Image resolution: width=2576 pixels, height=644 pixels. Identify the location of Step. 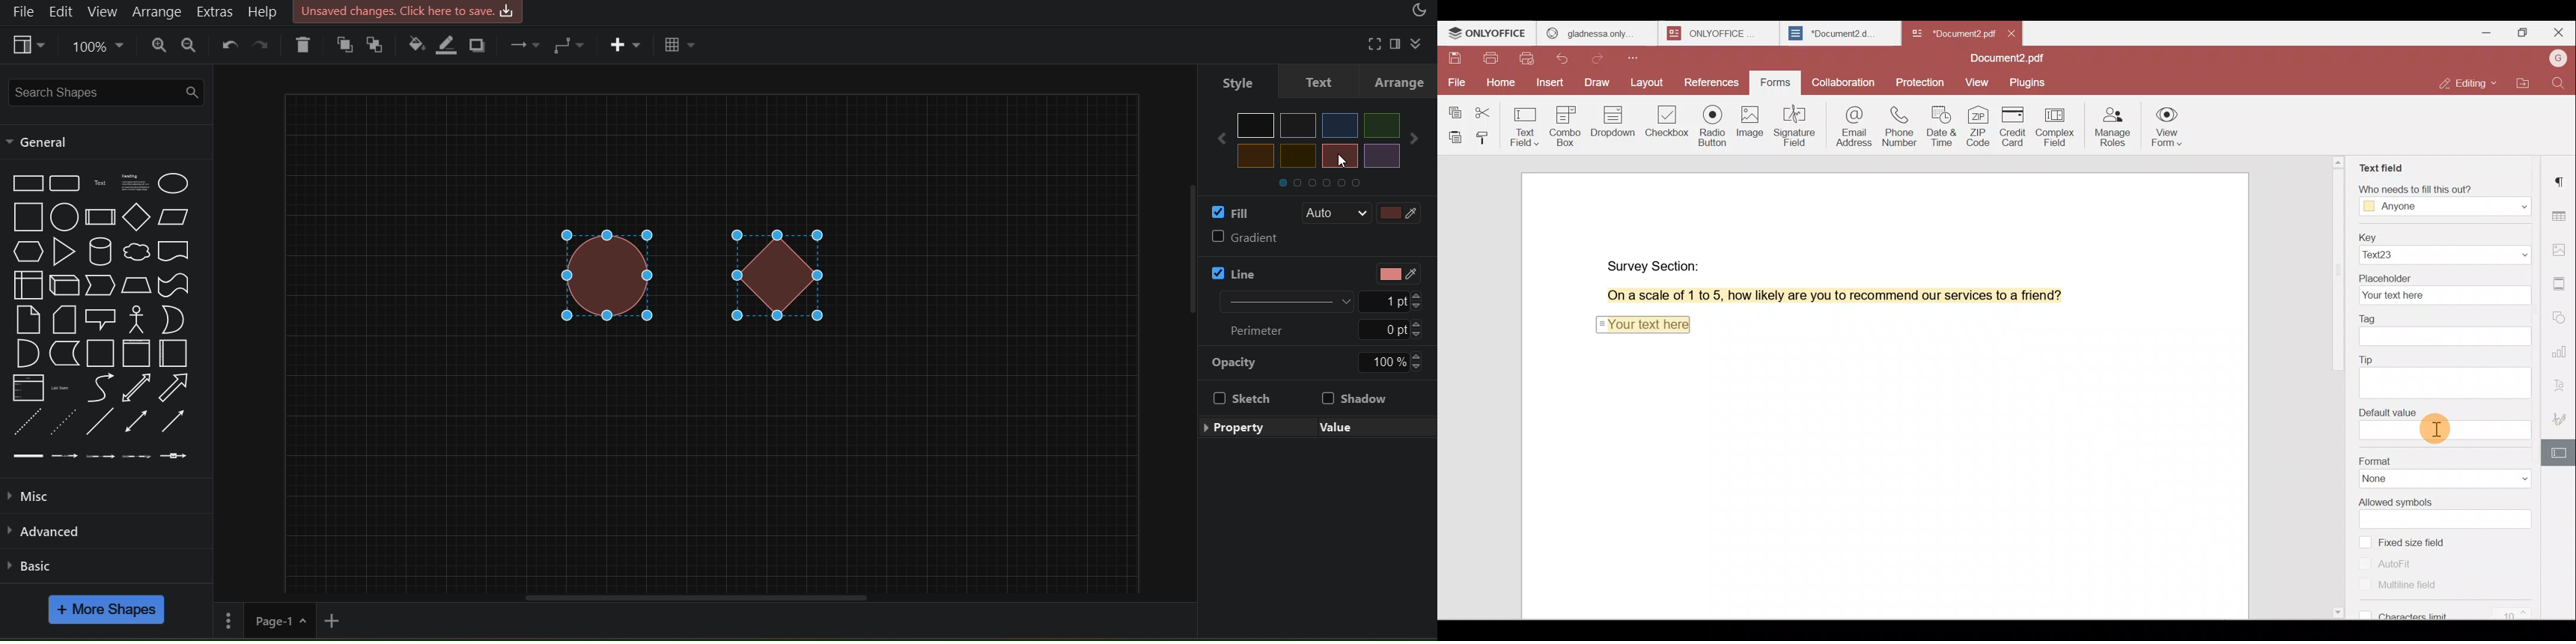
(100, 284).